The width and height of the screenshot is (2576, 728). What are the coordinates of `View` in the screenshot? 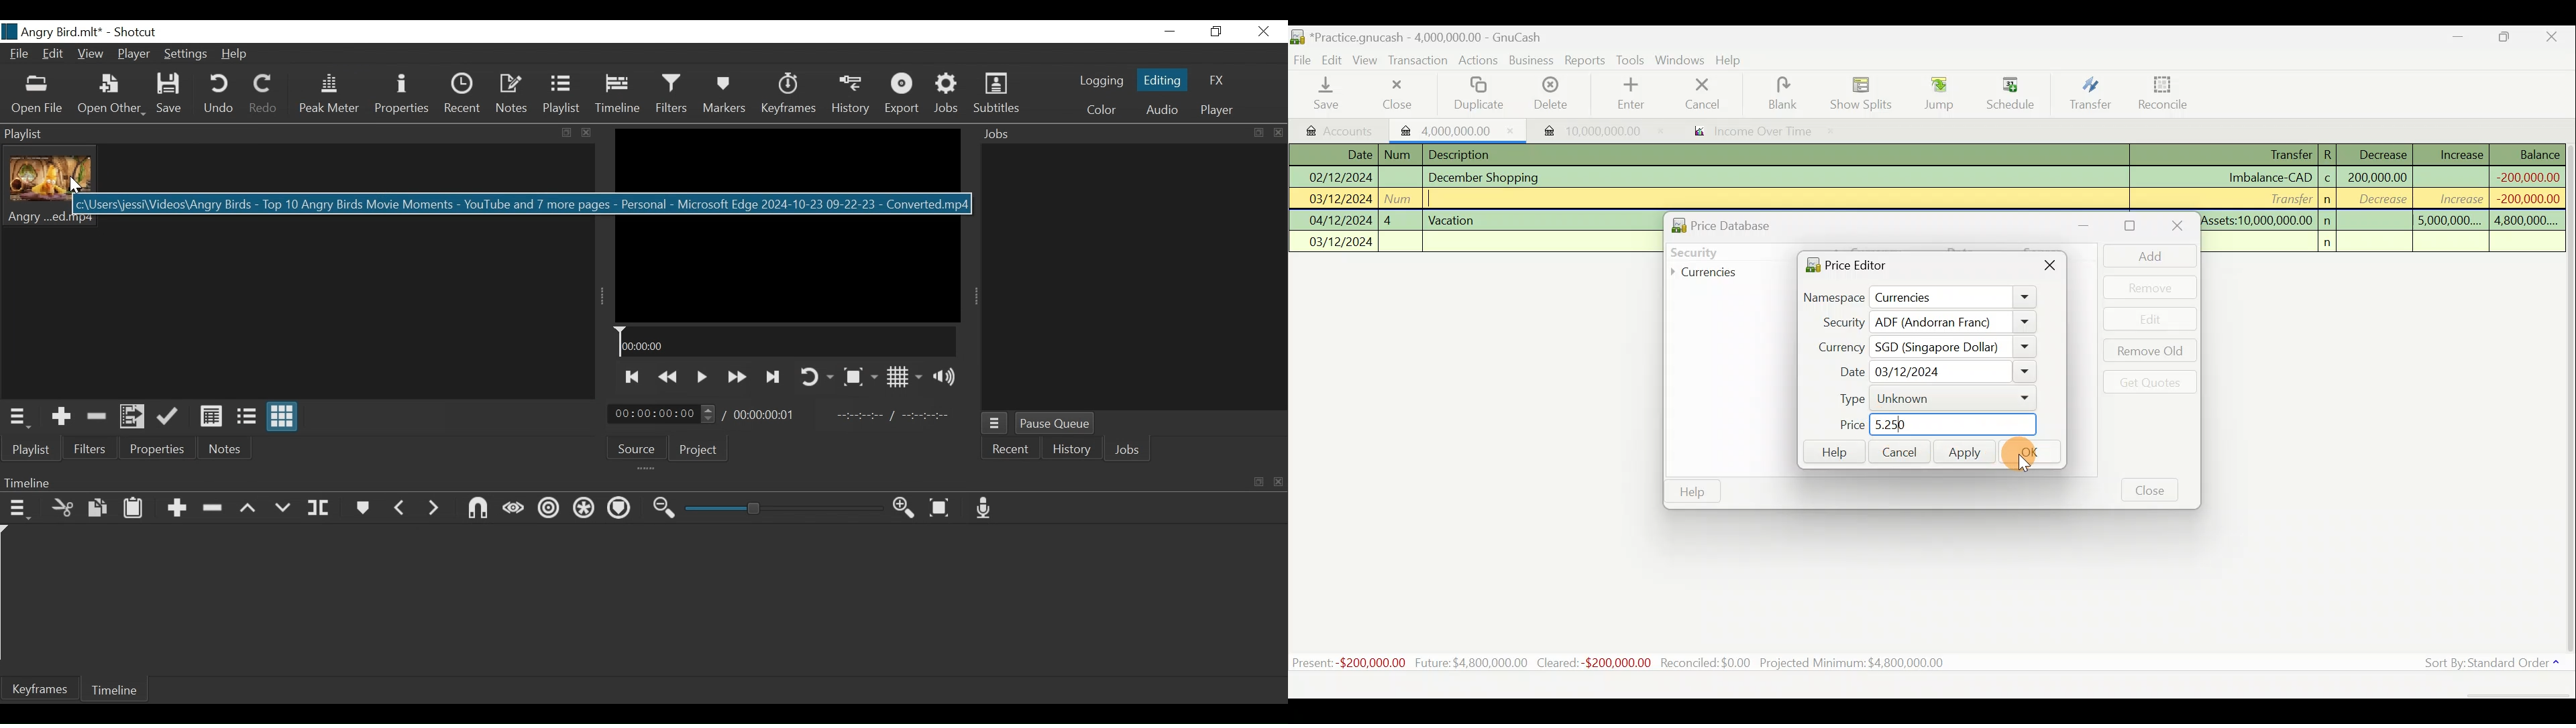 It's located at (1369, 60).